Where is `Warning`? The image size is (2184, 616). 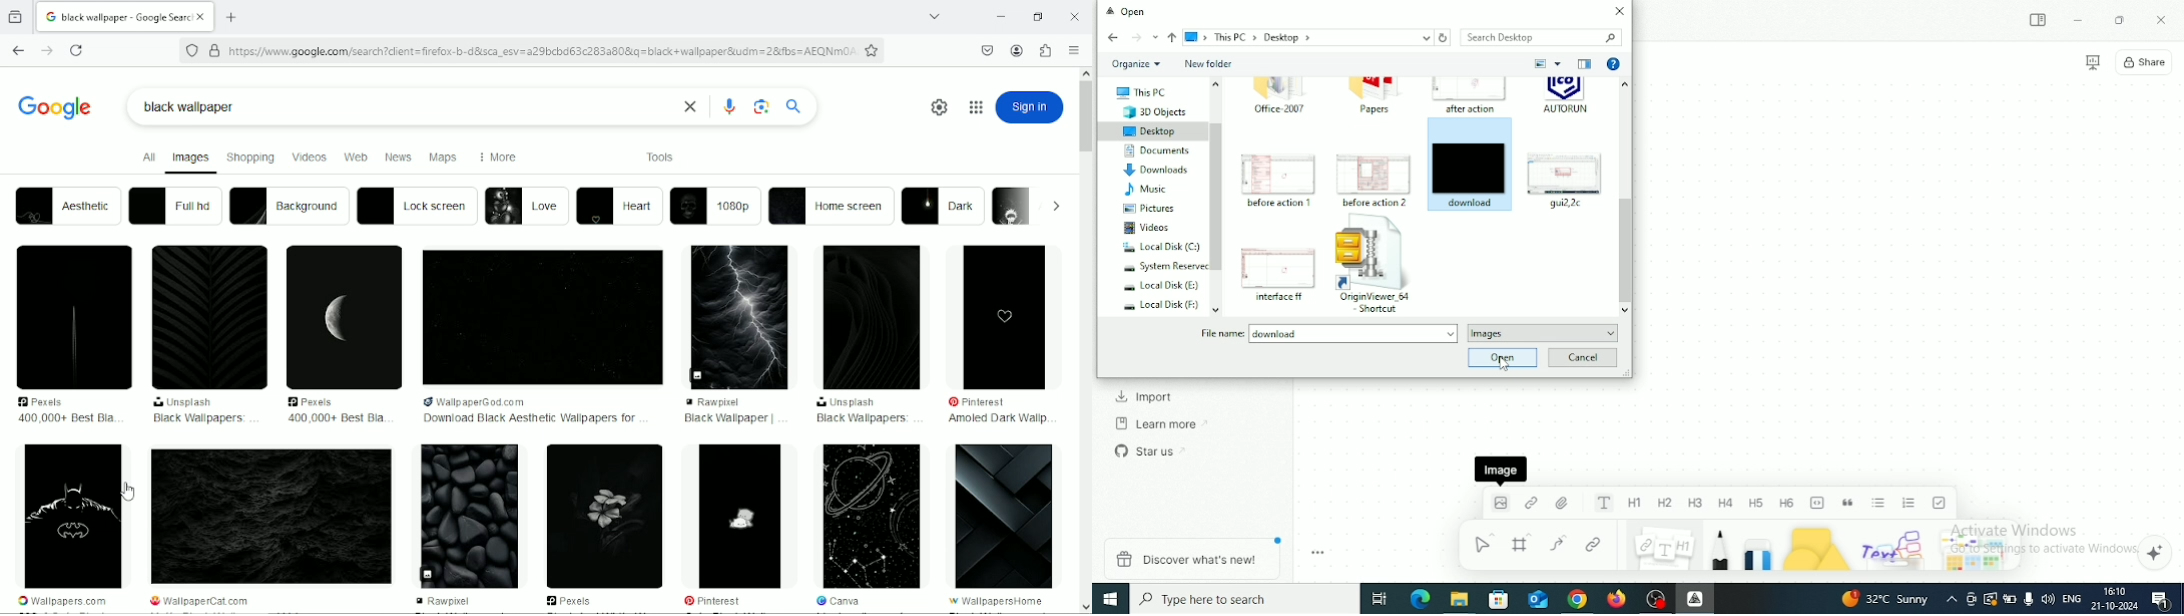 Warning is located at coordinates (1990, 599).